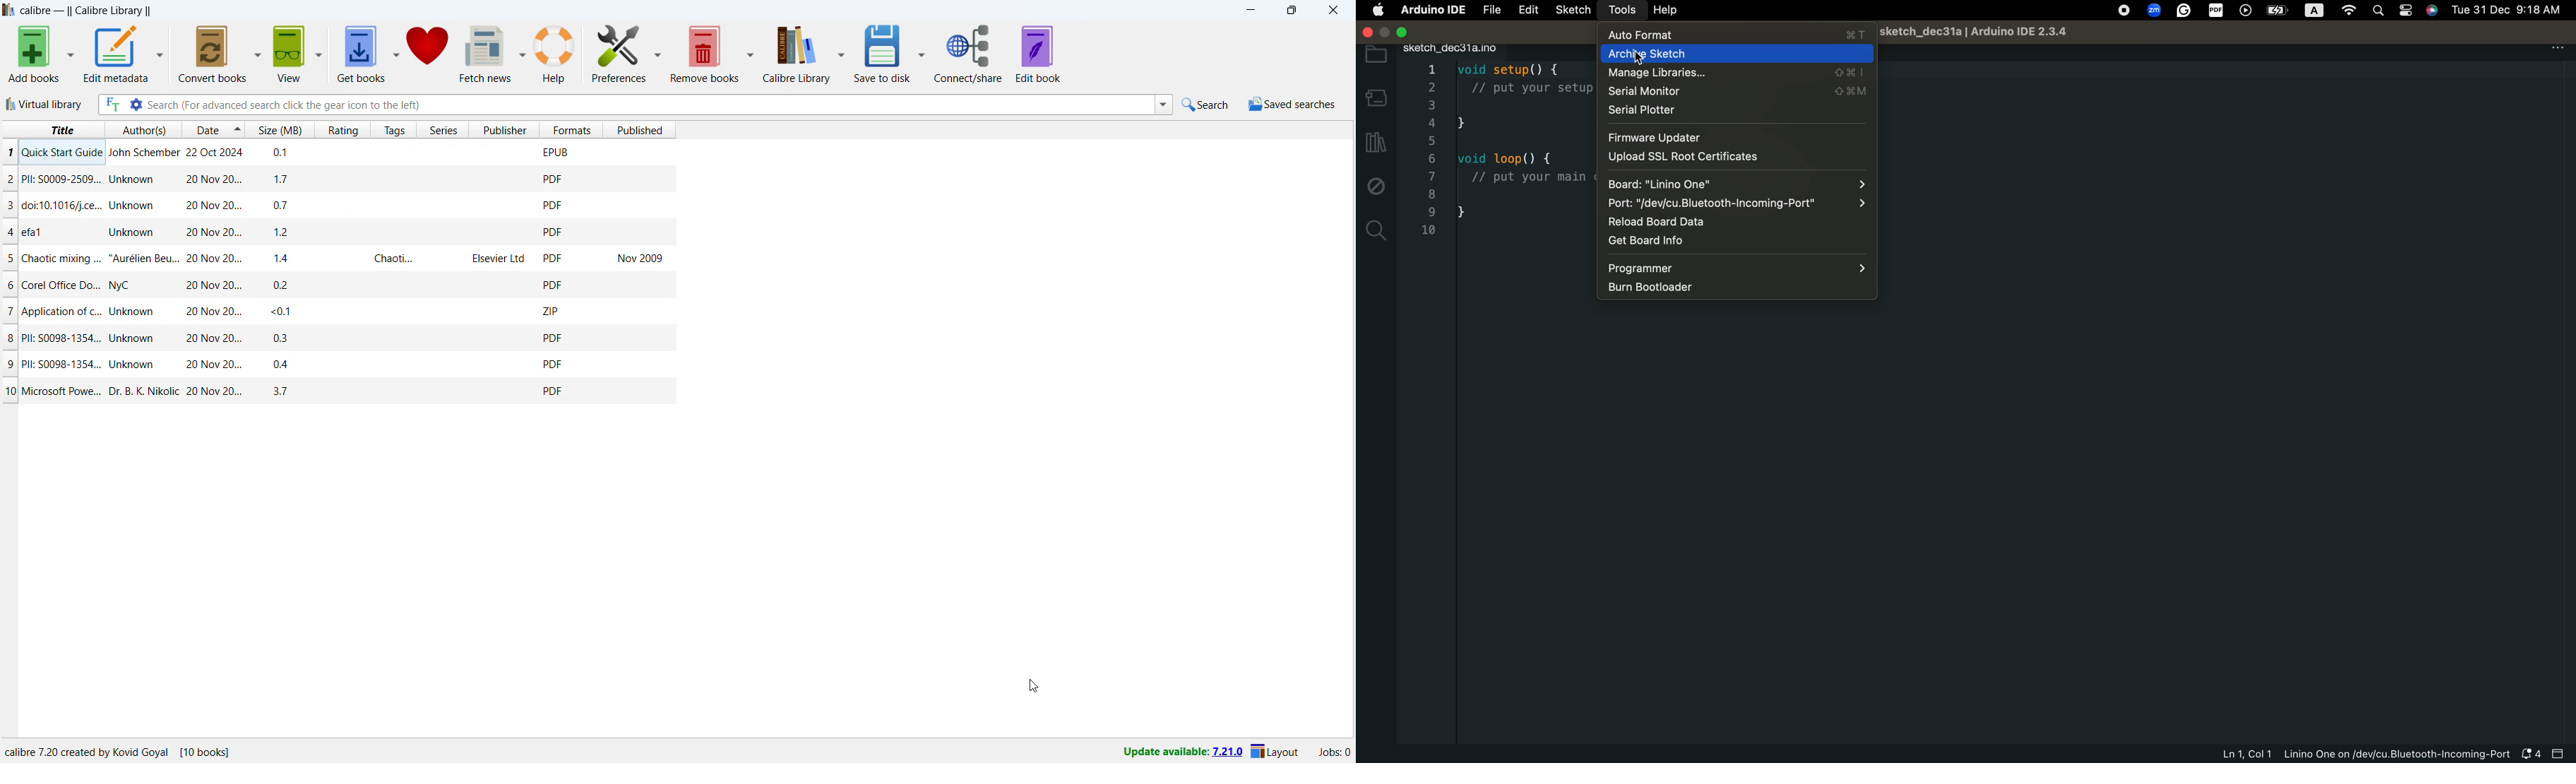 The image size is (2576, 784). What do you see at coordinates (1641, 57) in the screenshot?
I see `cursor` at bounding box center [1641, 57].